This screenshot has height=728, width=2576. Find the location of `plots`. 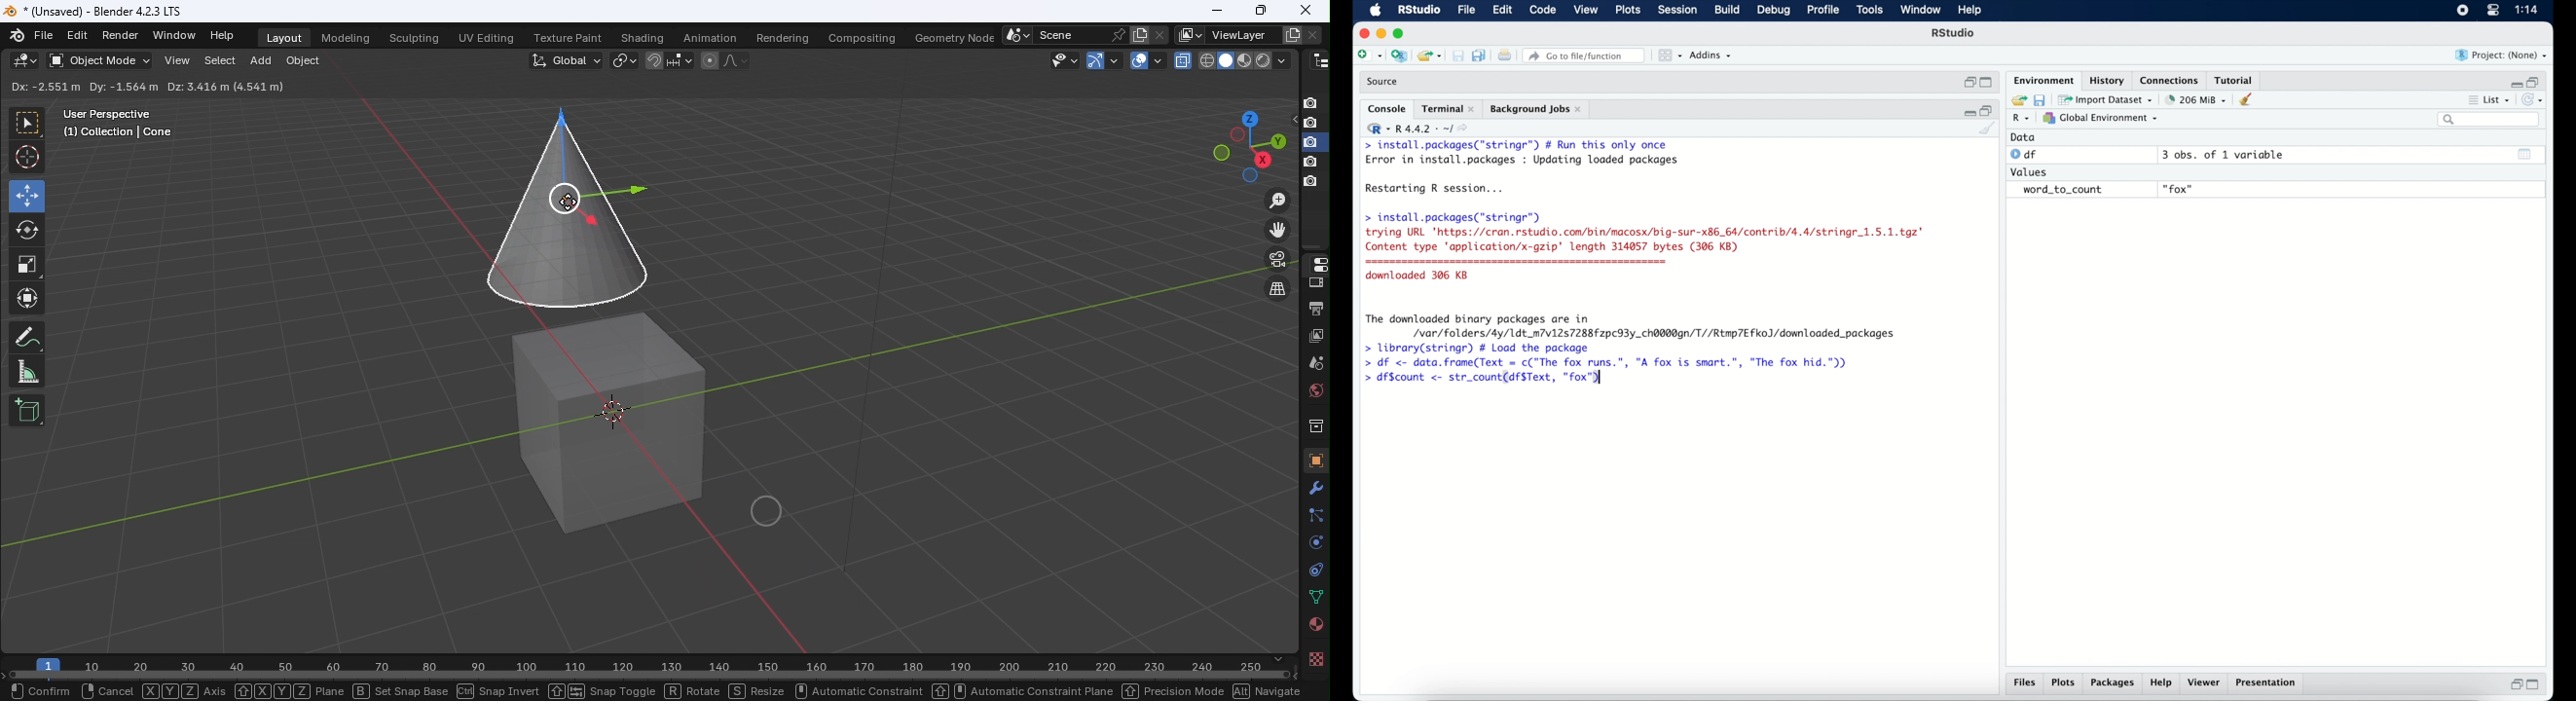

plots is located at coordinates (2063, 683).